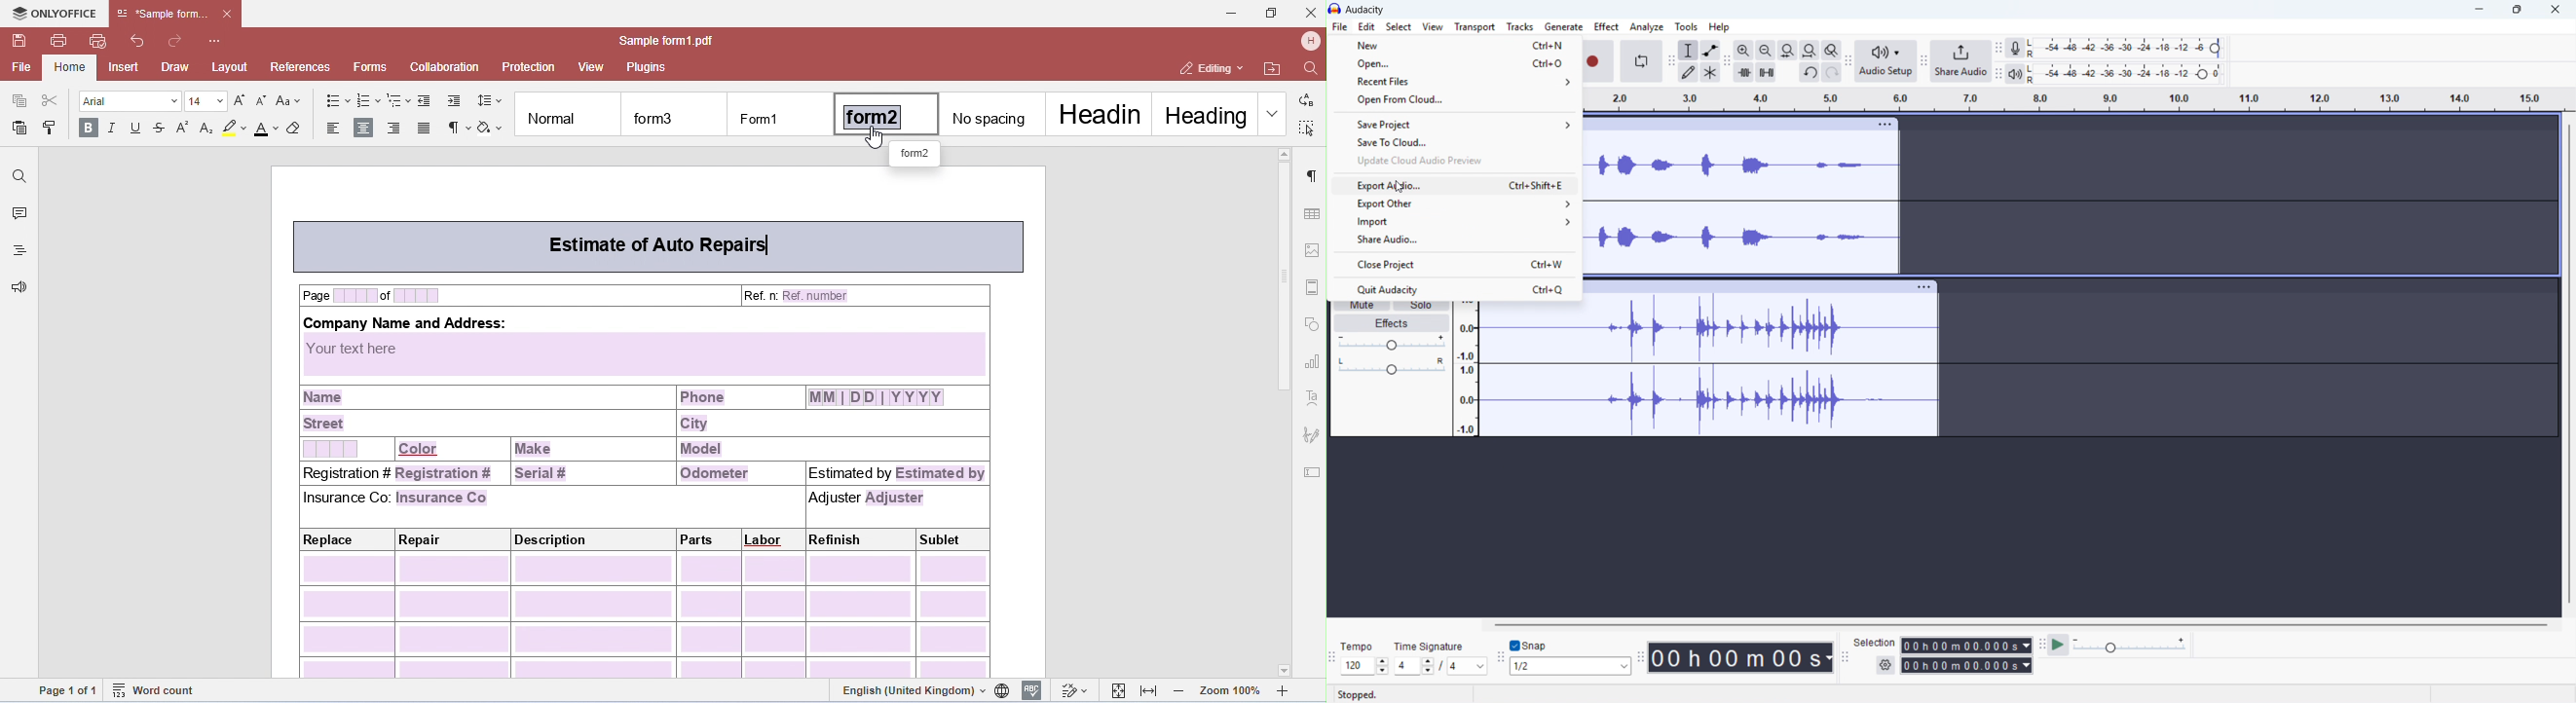 The height and width of the screenshot is (728, 2576). What do you see at coordinates (1998, 74) in the screenshot?
I see `playback metre tool bar` at bounding box center [1998, 74].